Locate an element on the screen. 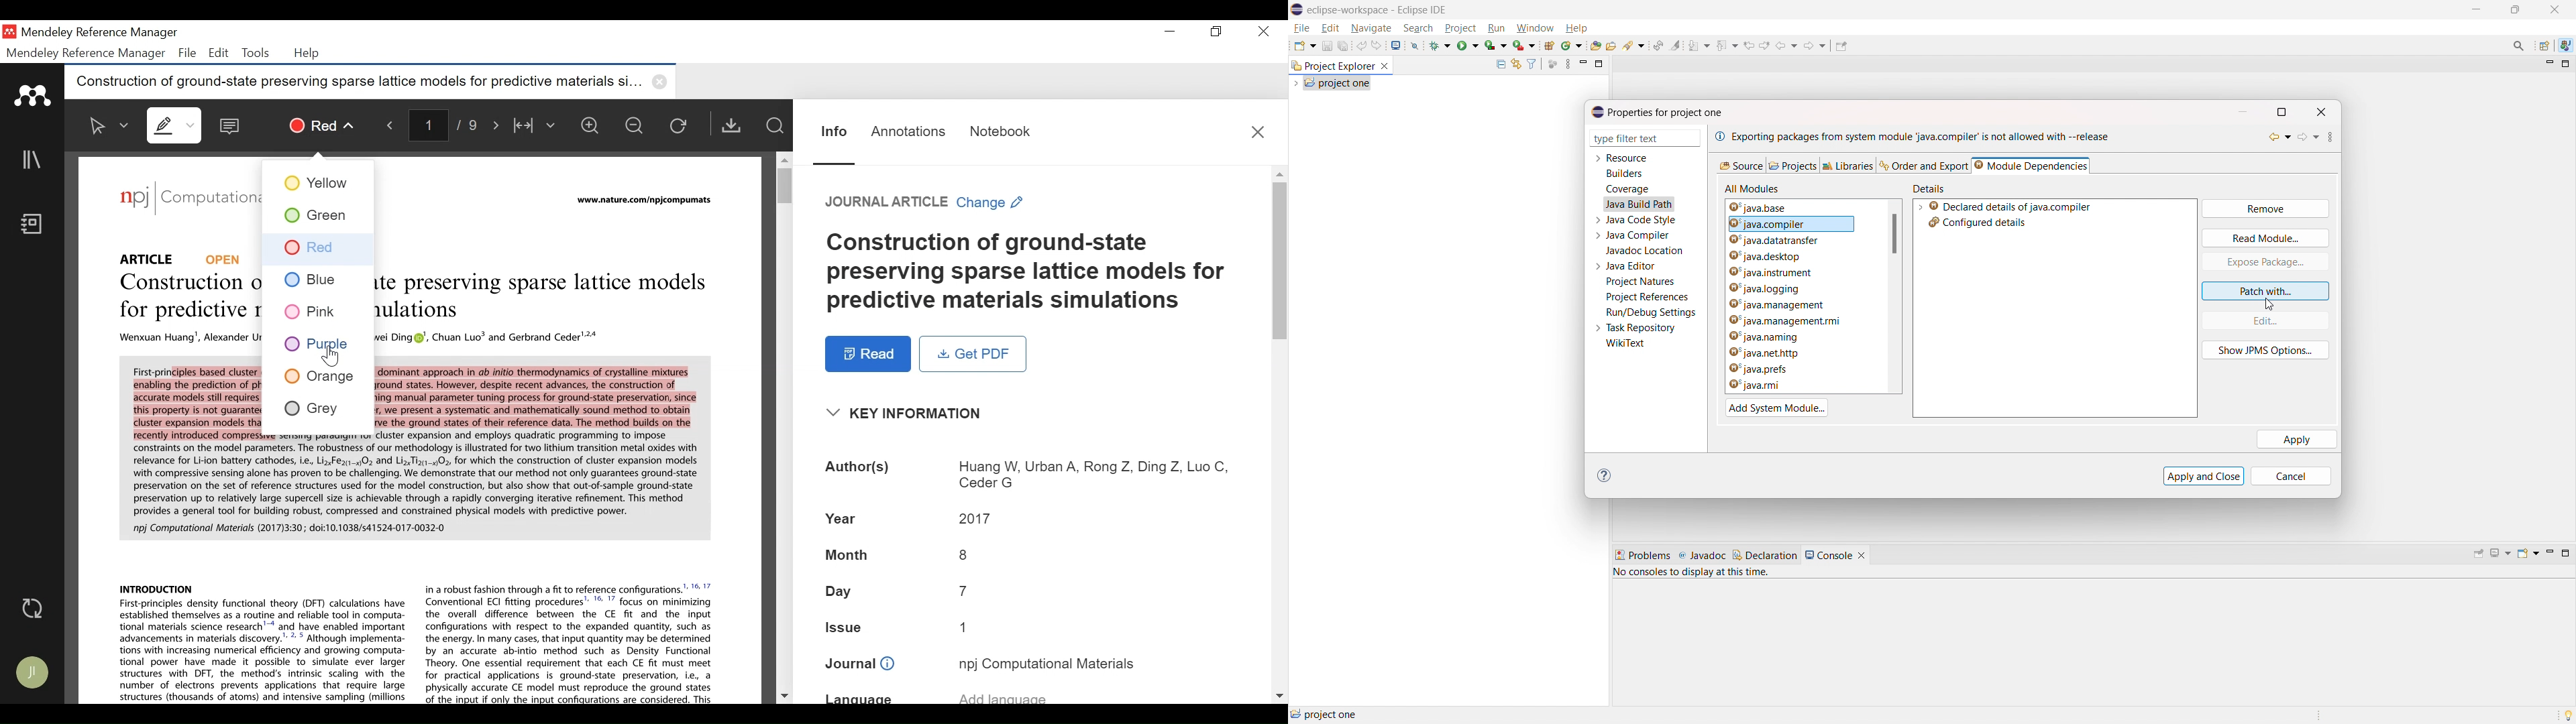 This screenshot has height=728, width=2576. java.rmi is located at coordinates (1780, 385).